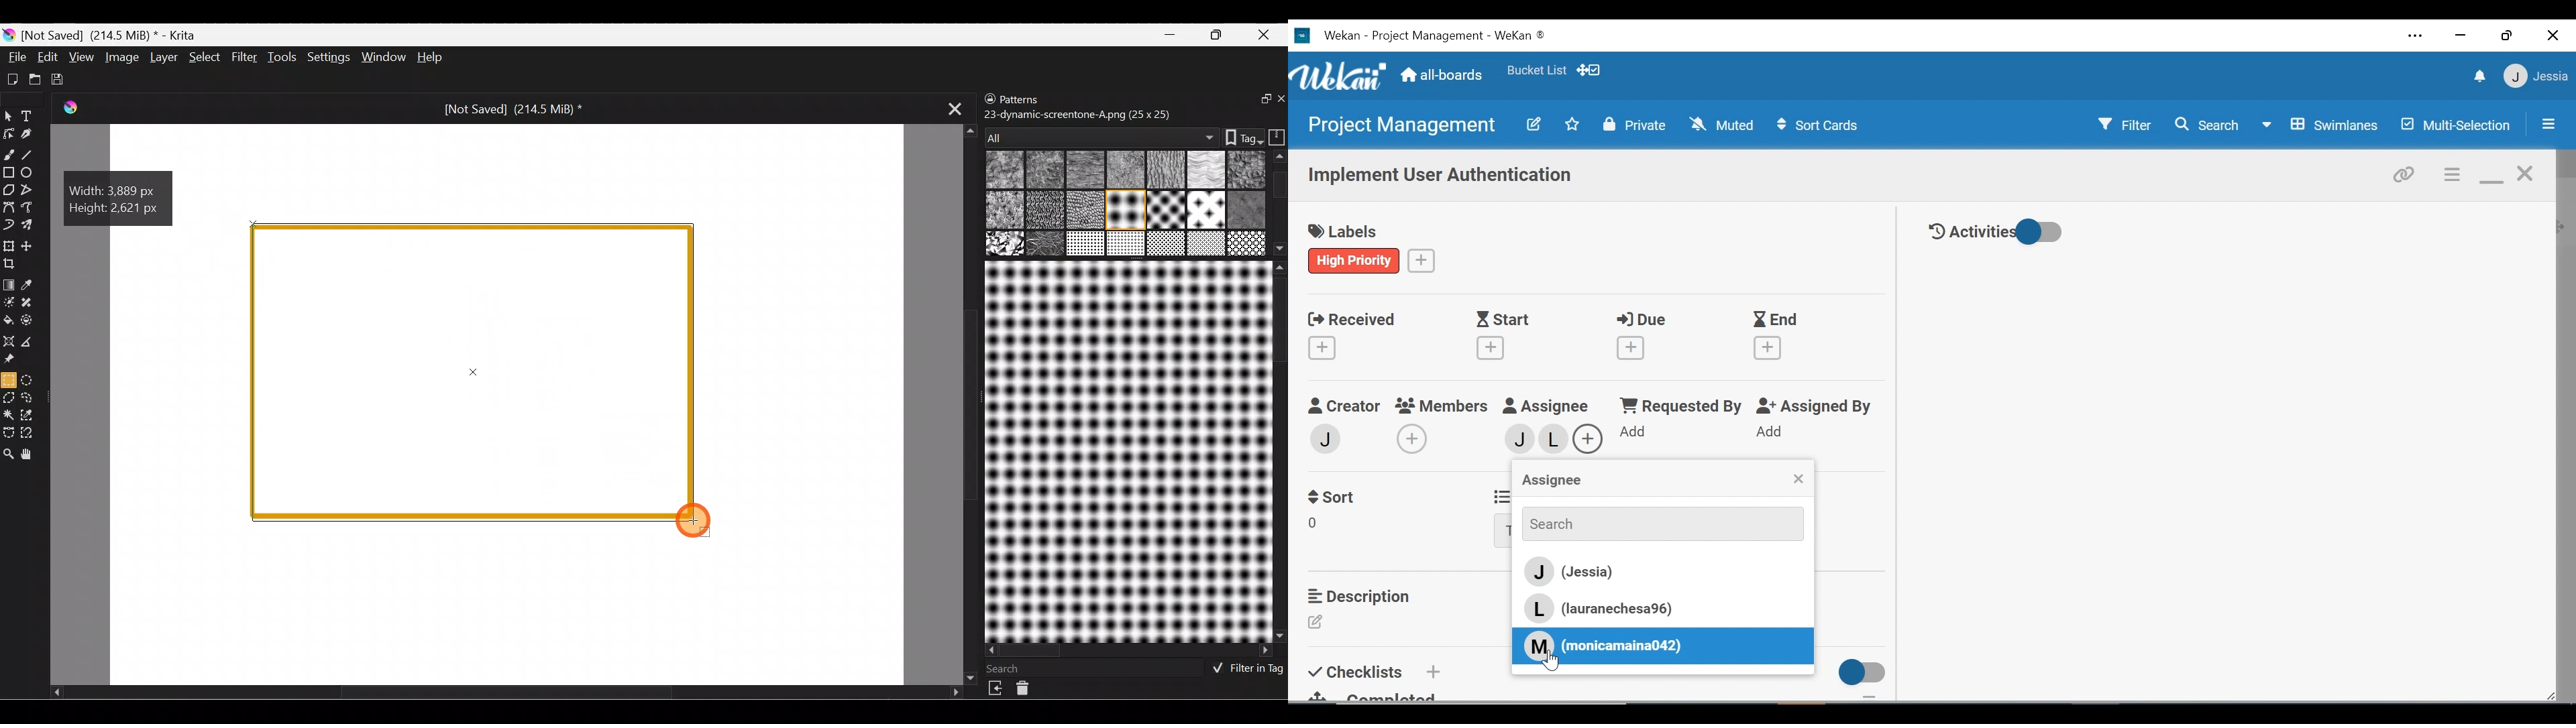 The image size is (2576, 728). What do you see at coordinates (31, 379) in the screenshot?
I see `Elliptical selection tool` at bounding box center [31, 379].